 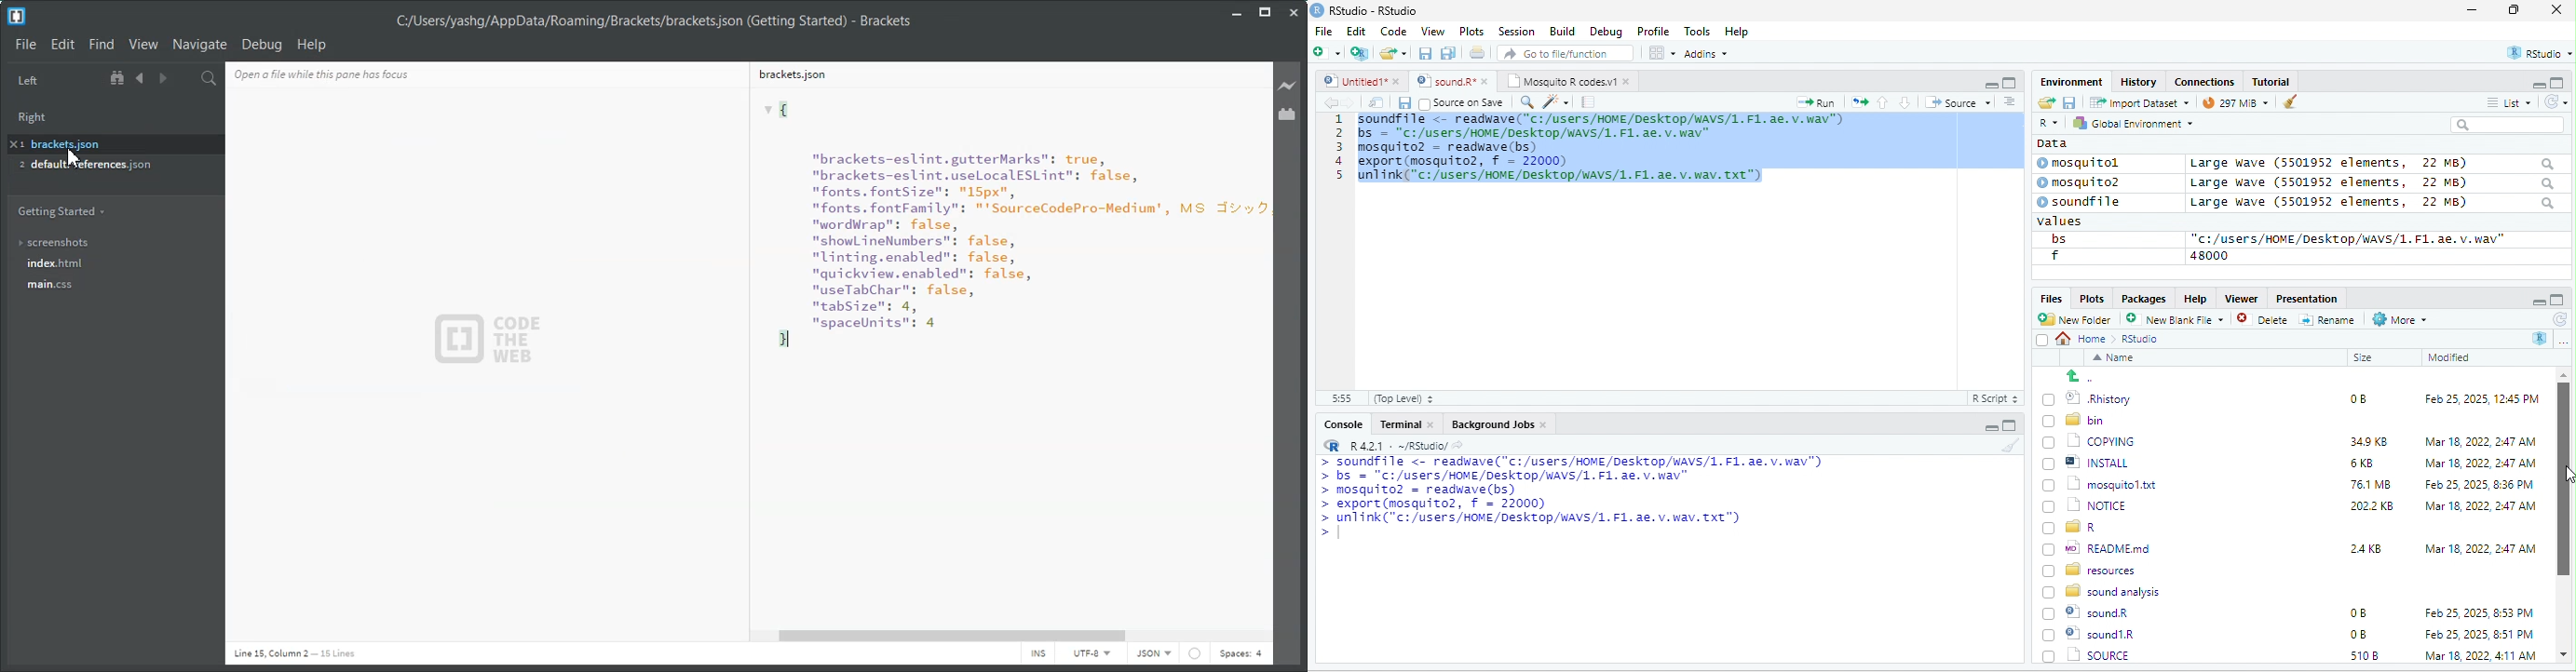 I want to click on down, so click(x=1905, y=101).